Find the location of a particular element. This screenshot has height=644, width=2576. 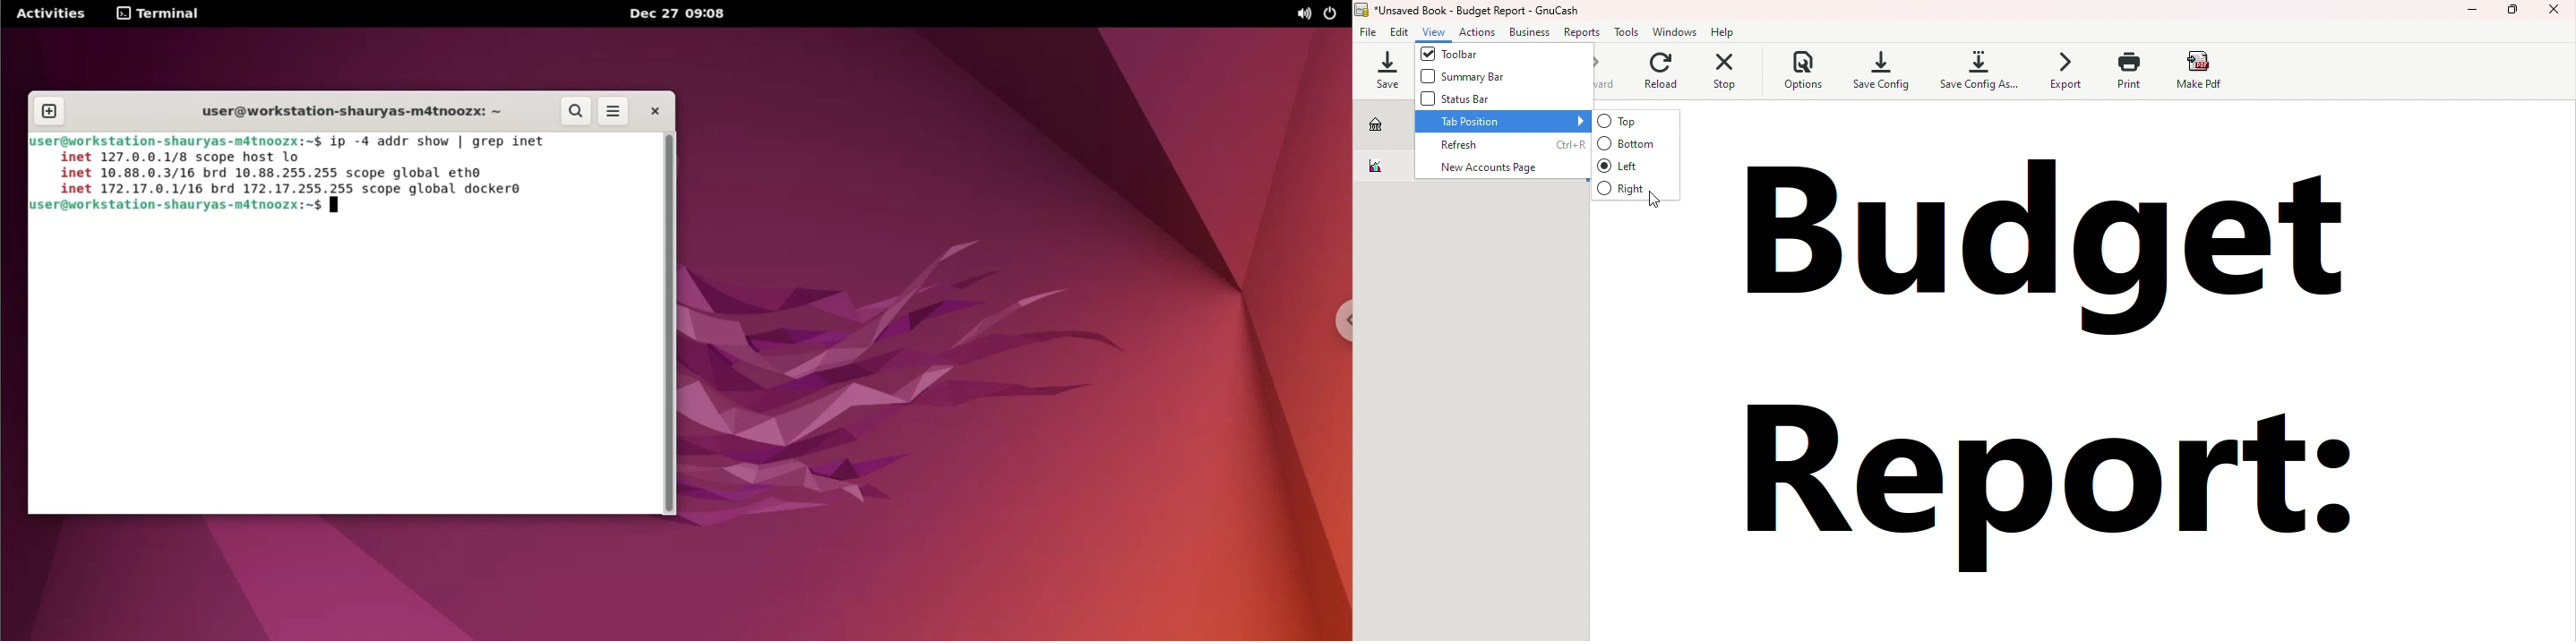

Options is located at coordinates (1805, 73).